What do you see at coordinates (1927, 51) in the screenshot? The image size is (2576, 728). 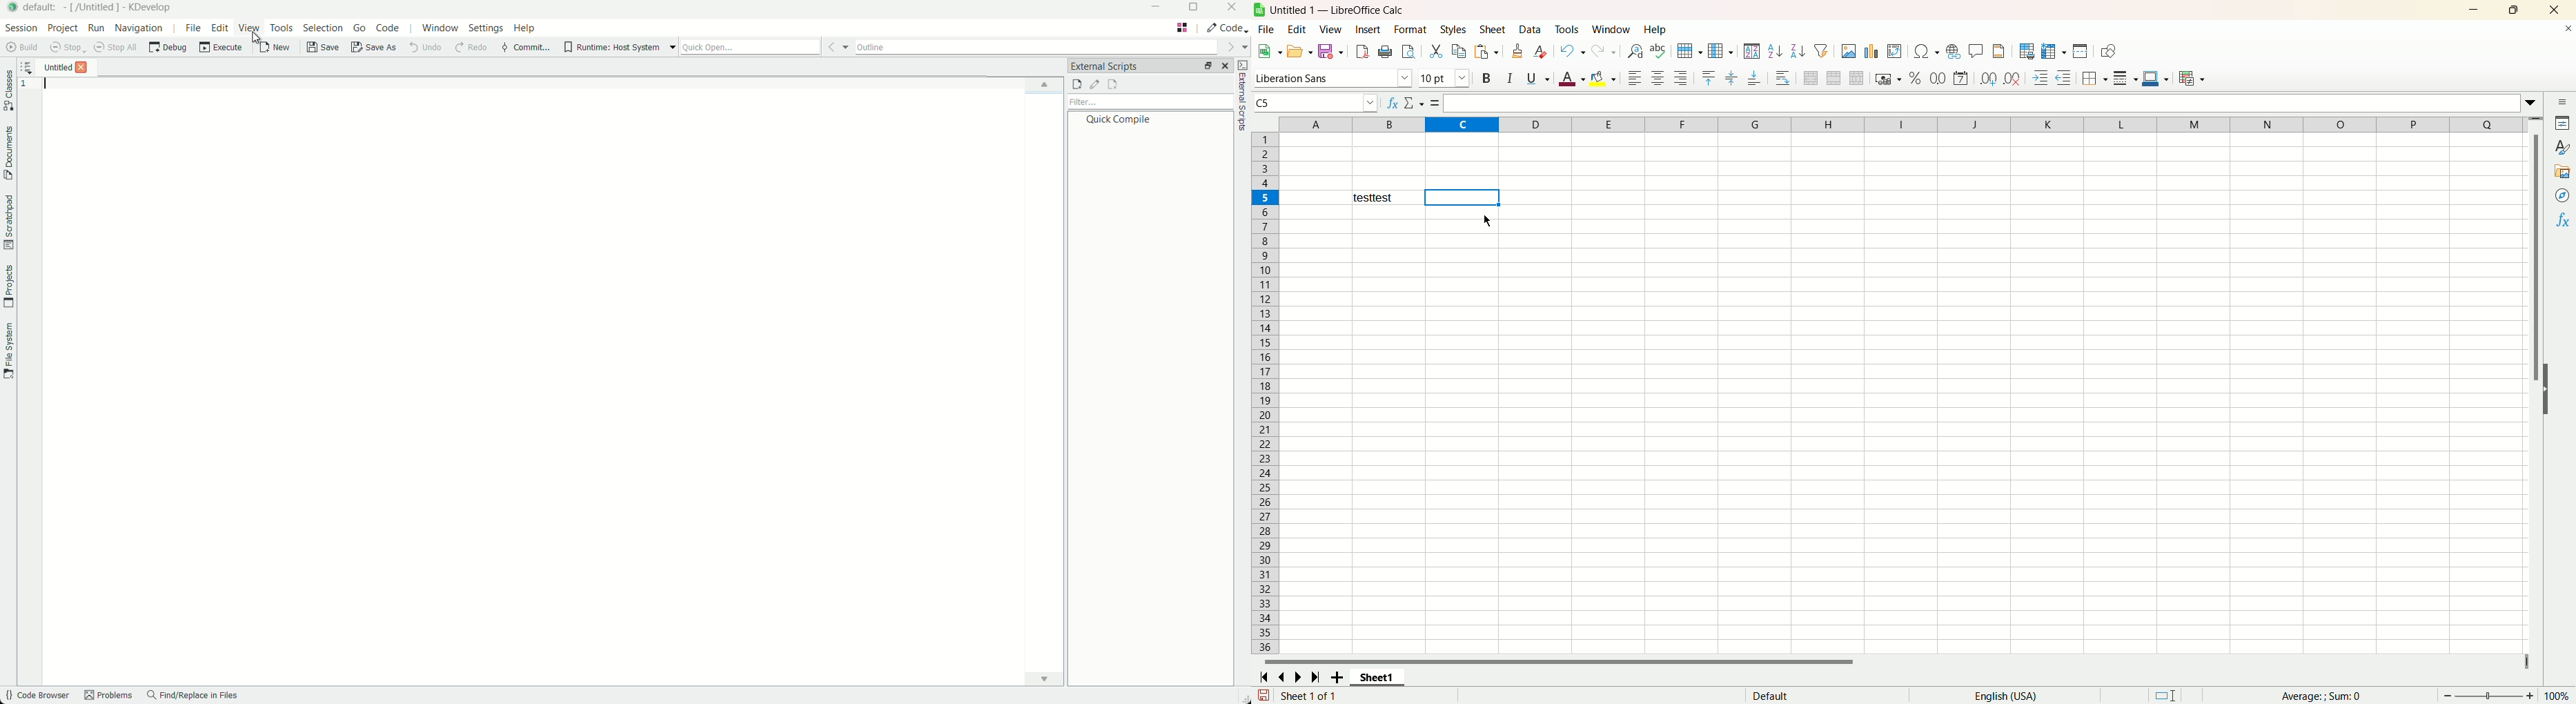 I see `insert special character` at bounding box center [1927, 51].